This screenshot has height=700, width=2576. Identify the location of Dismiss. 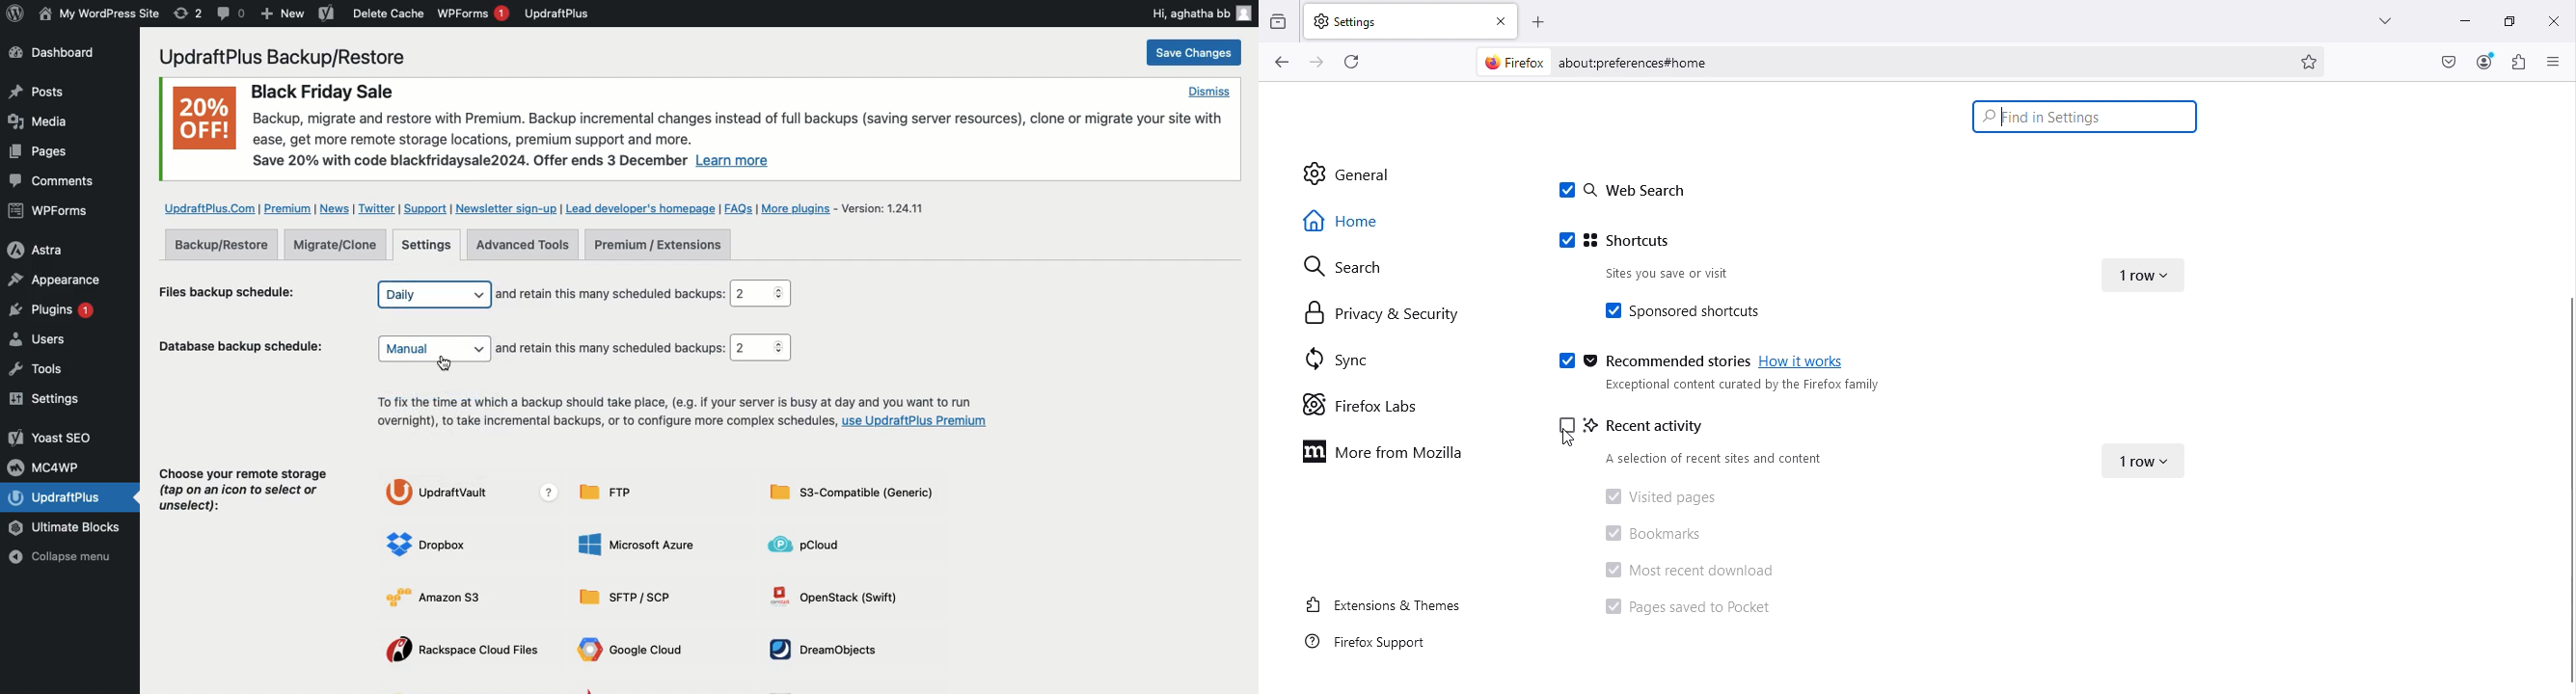
(1209, 91).